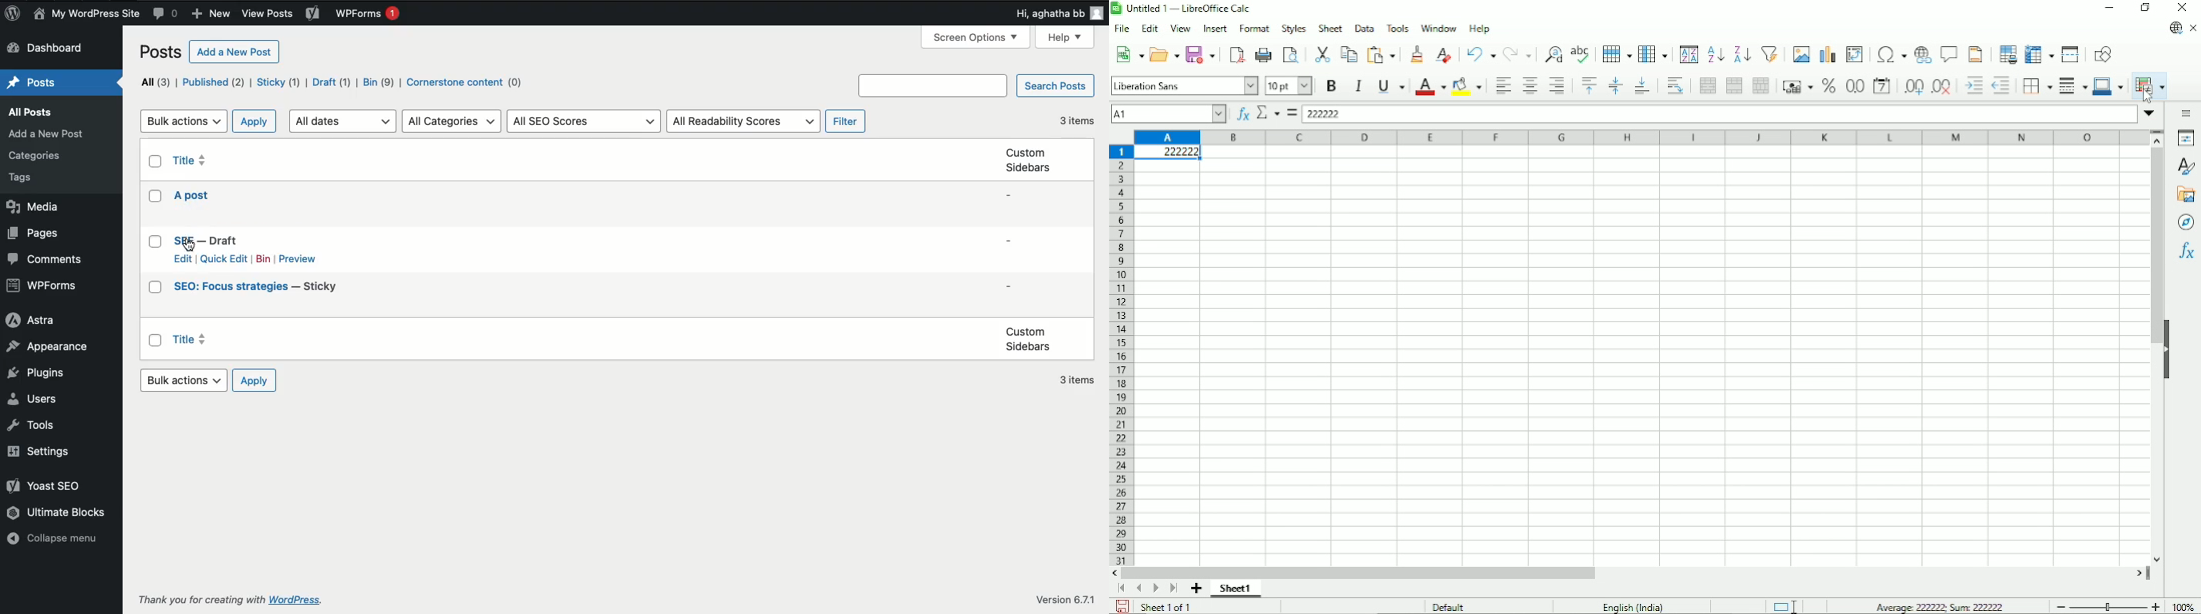 The width and height of the screenshot is (2212, 616). Describe the element at coordinates (49, 346) in the screenshot. I see `Appearance` at that location.